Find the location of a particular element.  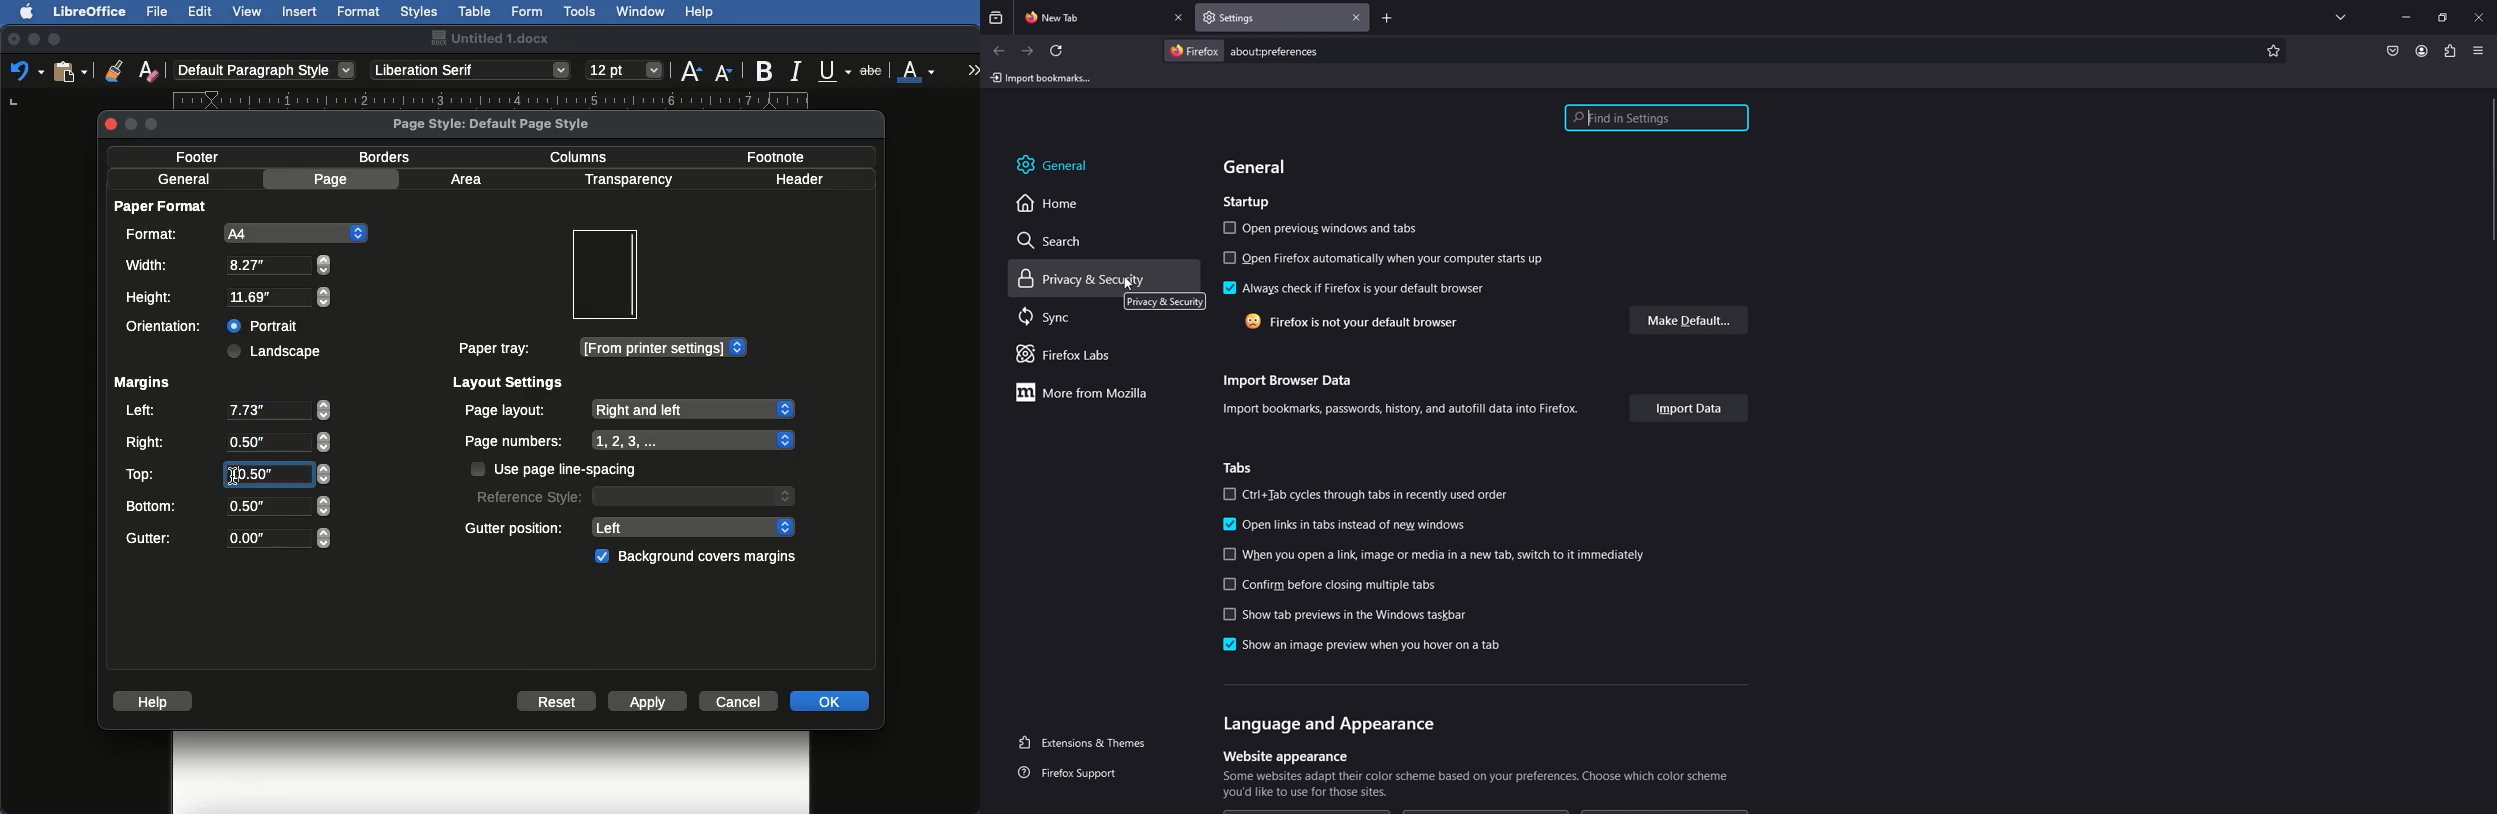

Underline is located at coordinates (836, 72).